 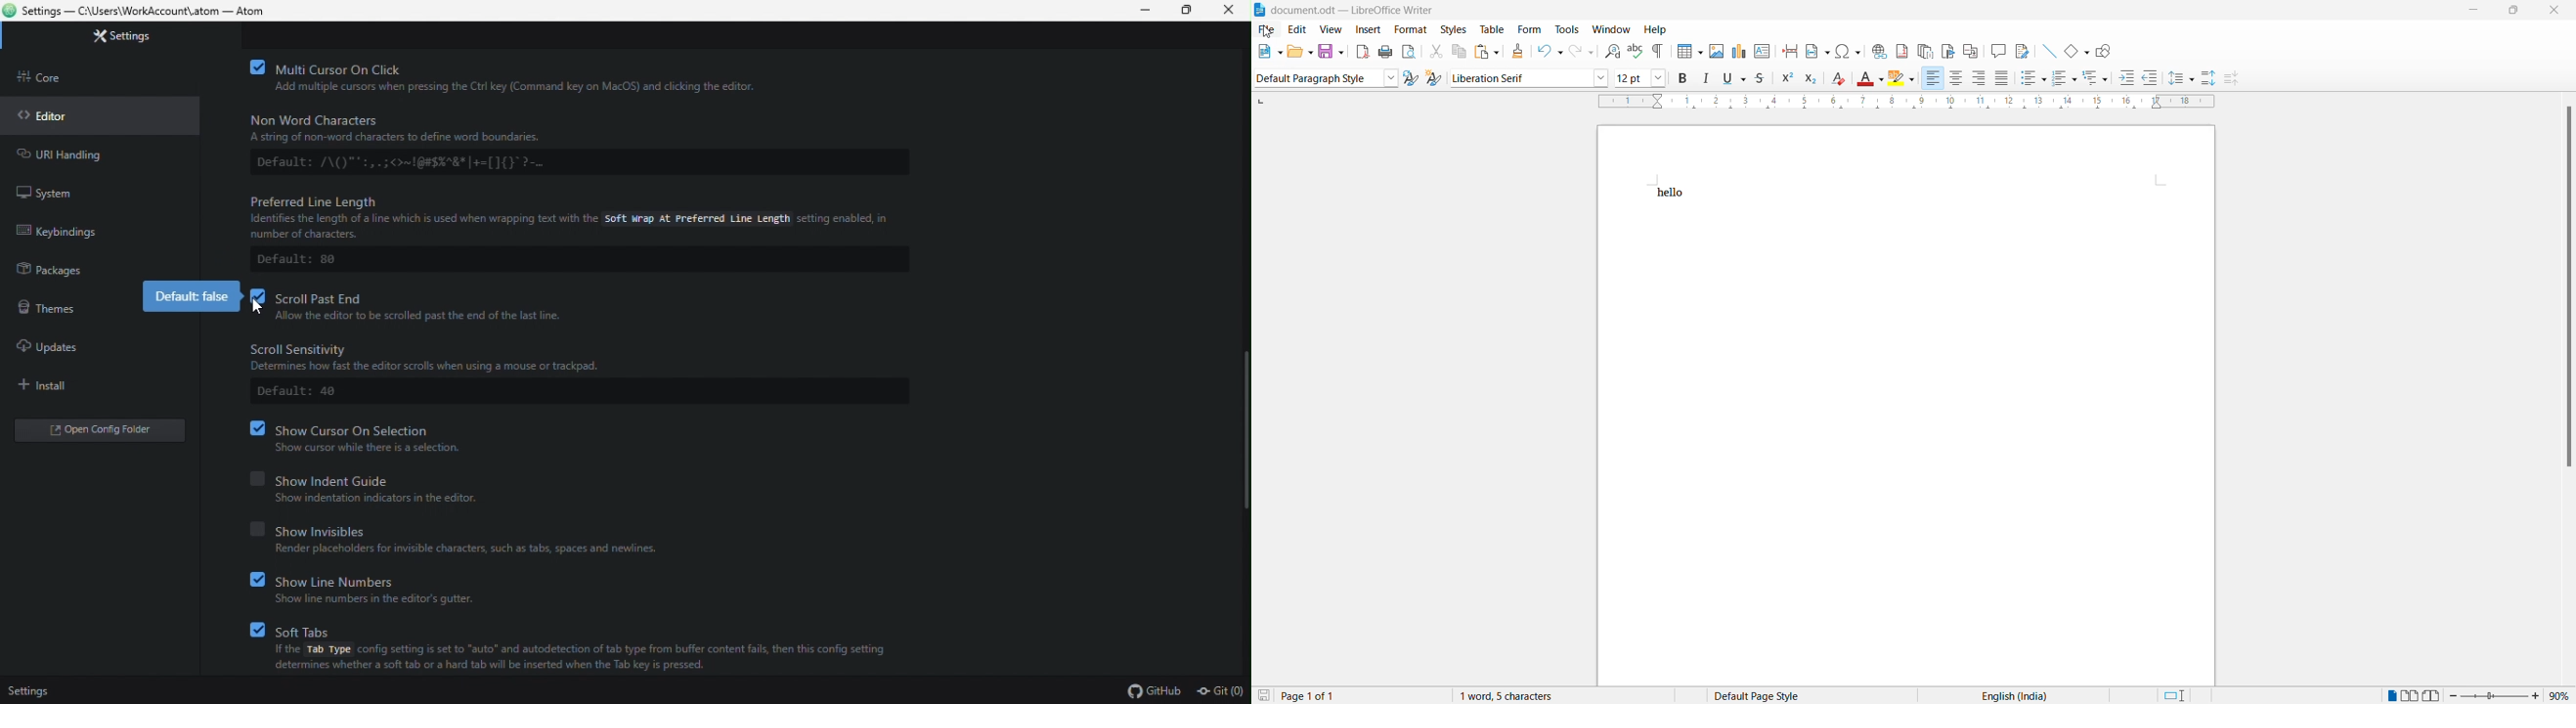 What do you see at coordinates (2567, 291) in the screenshot?
I see `scrollbar` at bounding box center [2567, 291].